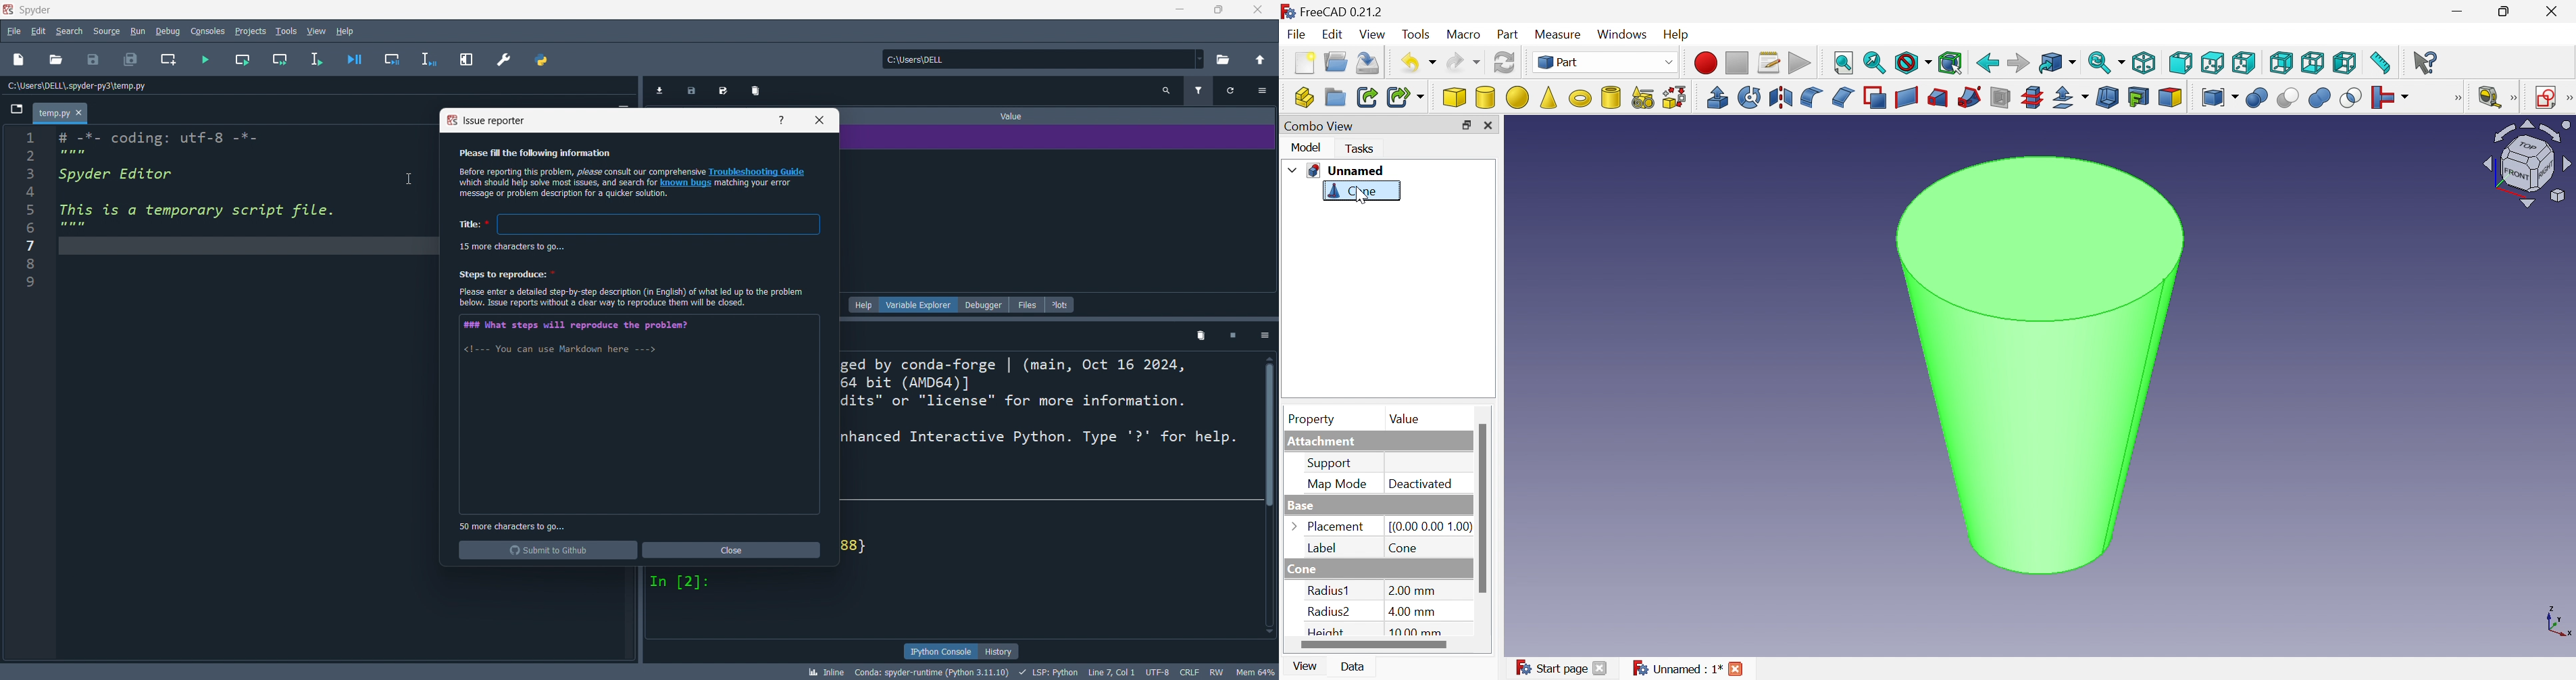 Image resolution: width=2576 pixels, height=700 pixels. I want to click on help, so click(346, 31).